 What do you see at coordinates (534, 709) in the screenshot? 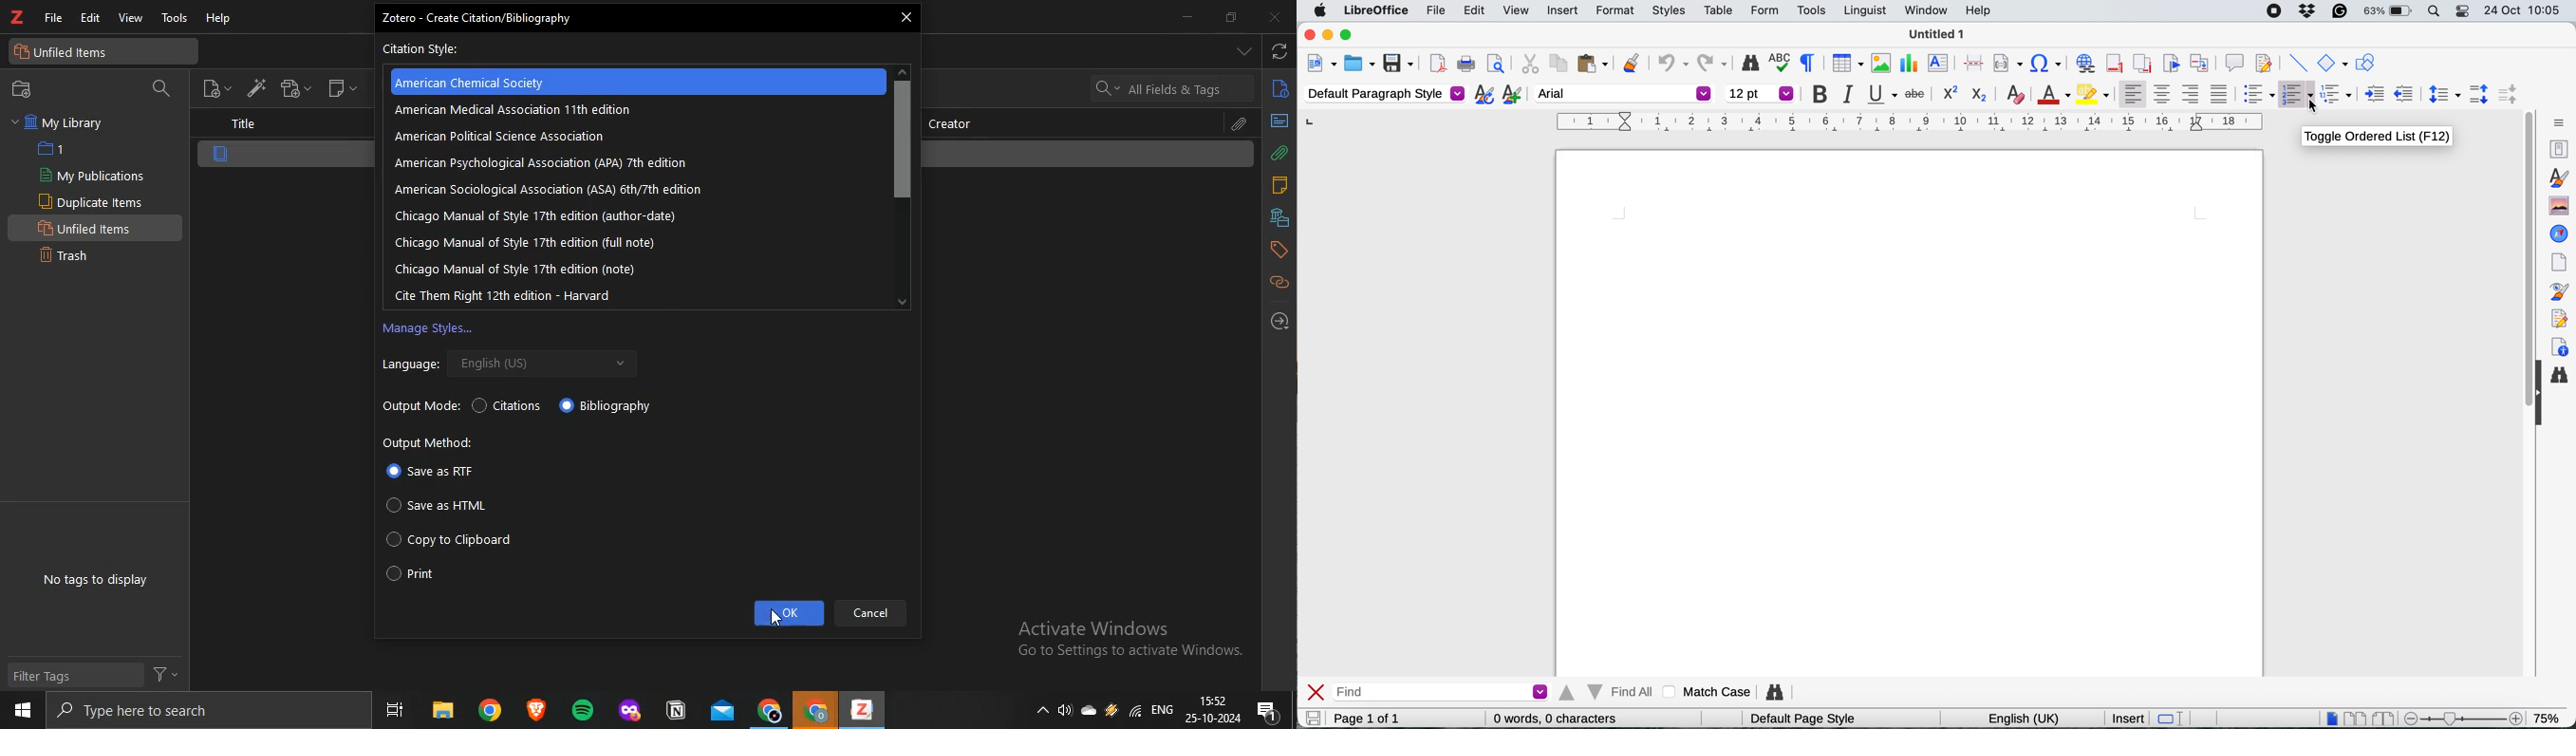
I see `brave` at bounding box center [534, 709].